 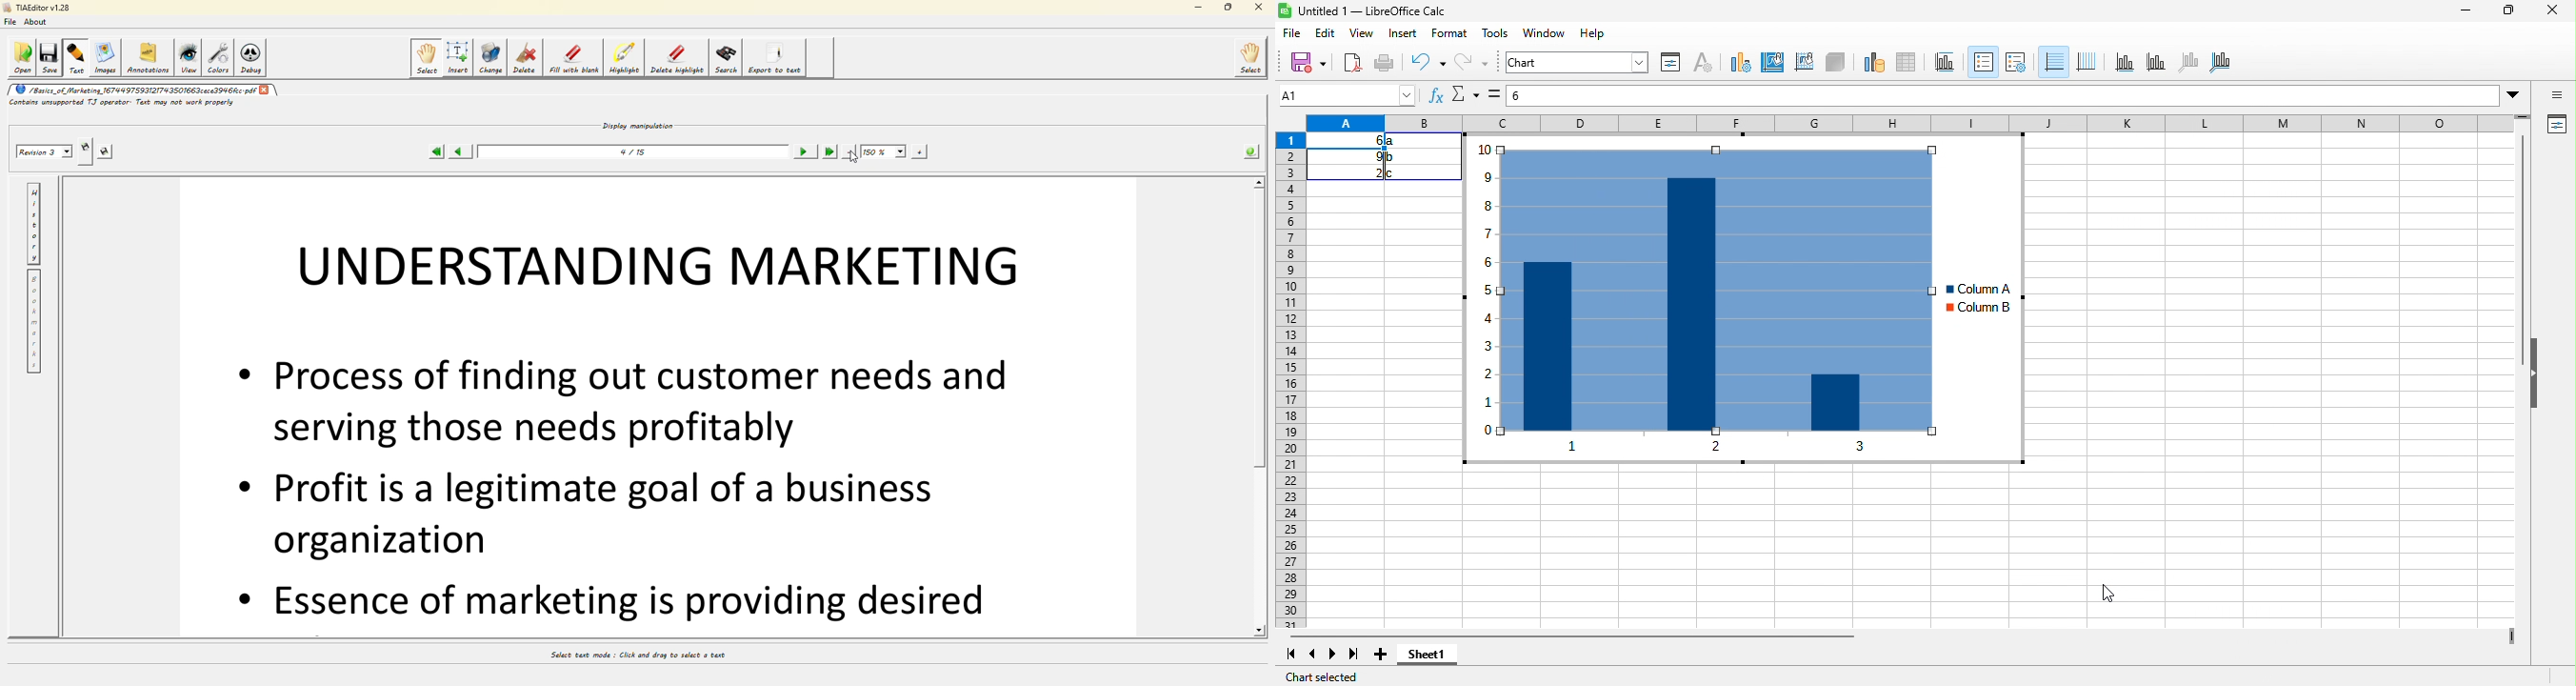 What do you see at coordinates (2557, 125) in the screenshot?
I see `properties` at bounding box center [2557, 125].